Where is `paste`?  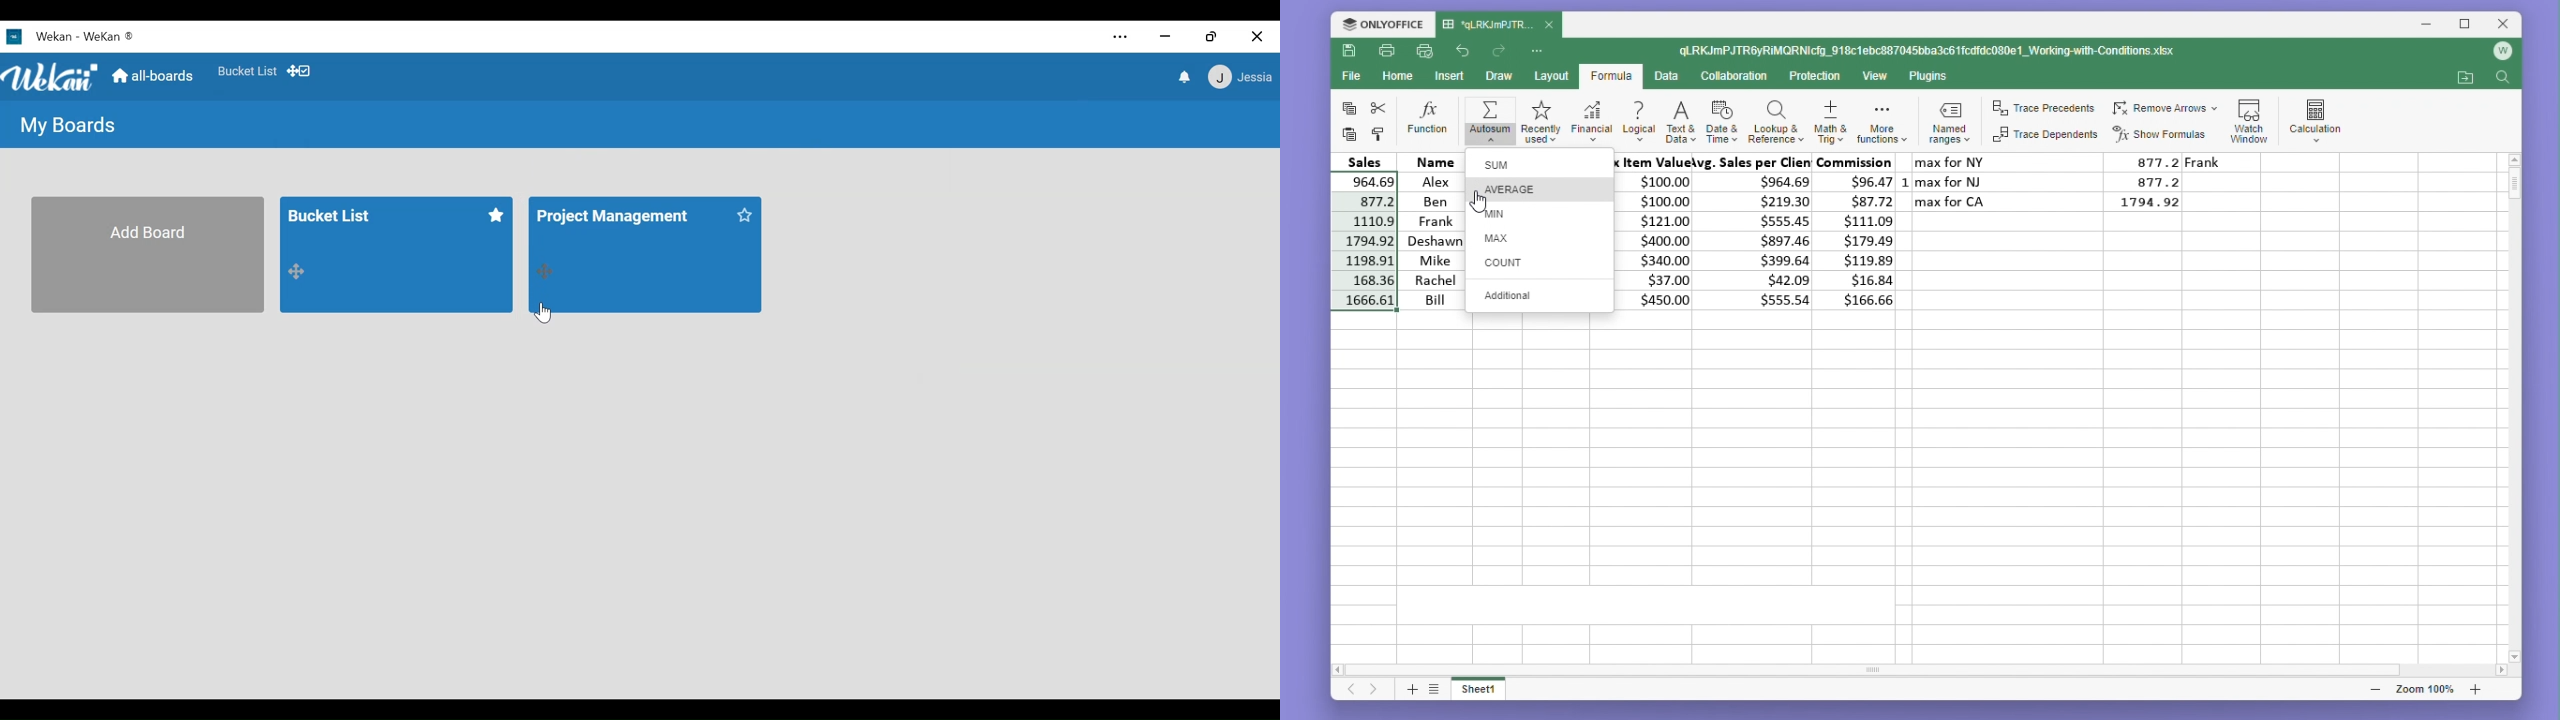 paste is located at coordinates (1350, 135).